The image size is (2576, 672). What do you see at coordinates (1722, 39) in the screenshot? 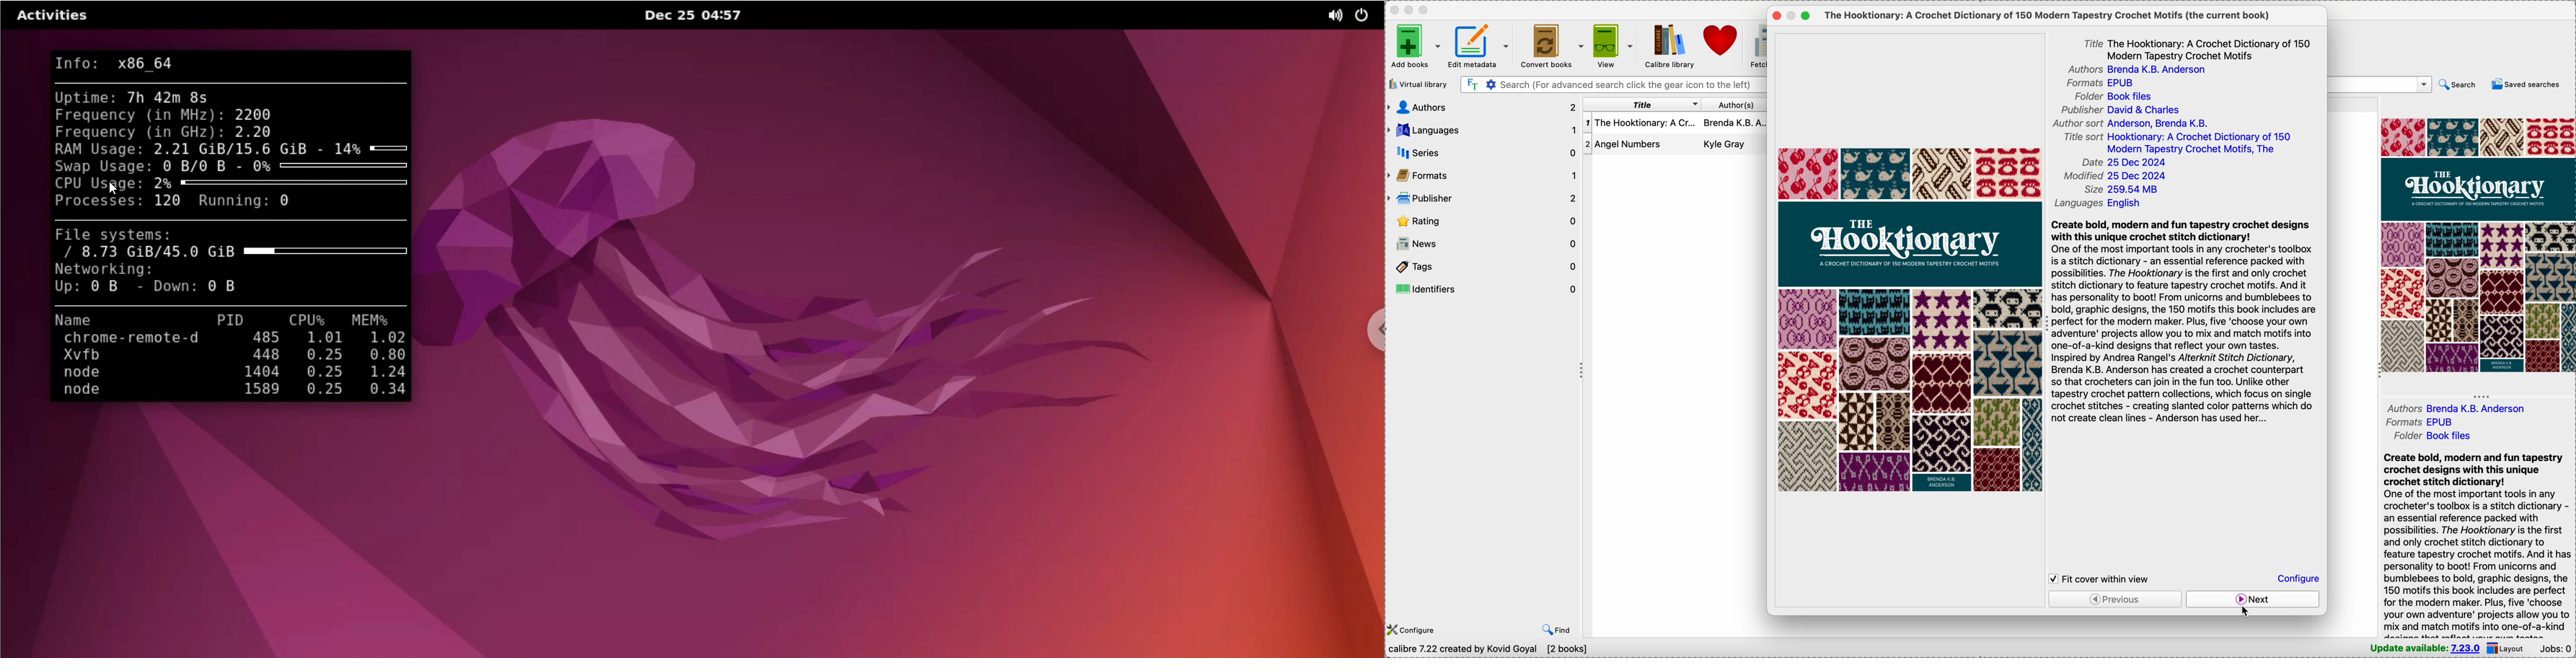
I see `donate` at bounding box center [1722, 39].